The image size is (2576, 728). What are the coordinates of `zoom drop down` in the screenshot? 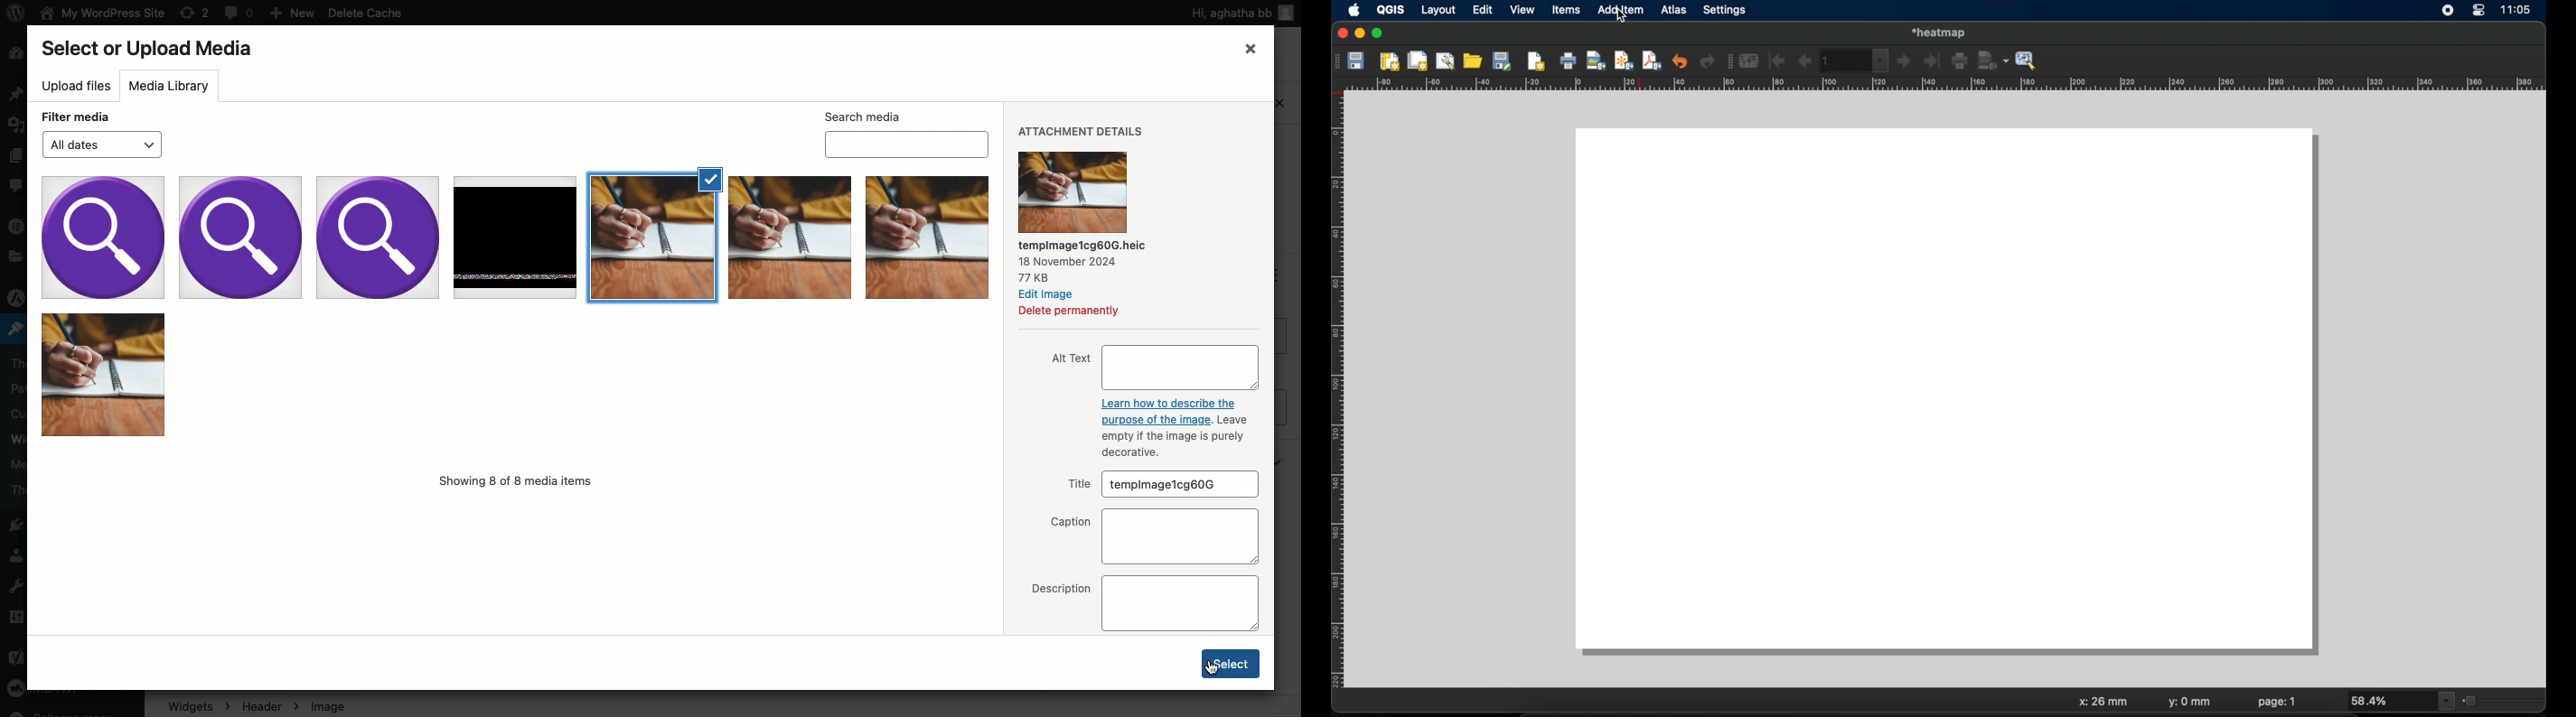 It's located at (2403, 701).